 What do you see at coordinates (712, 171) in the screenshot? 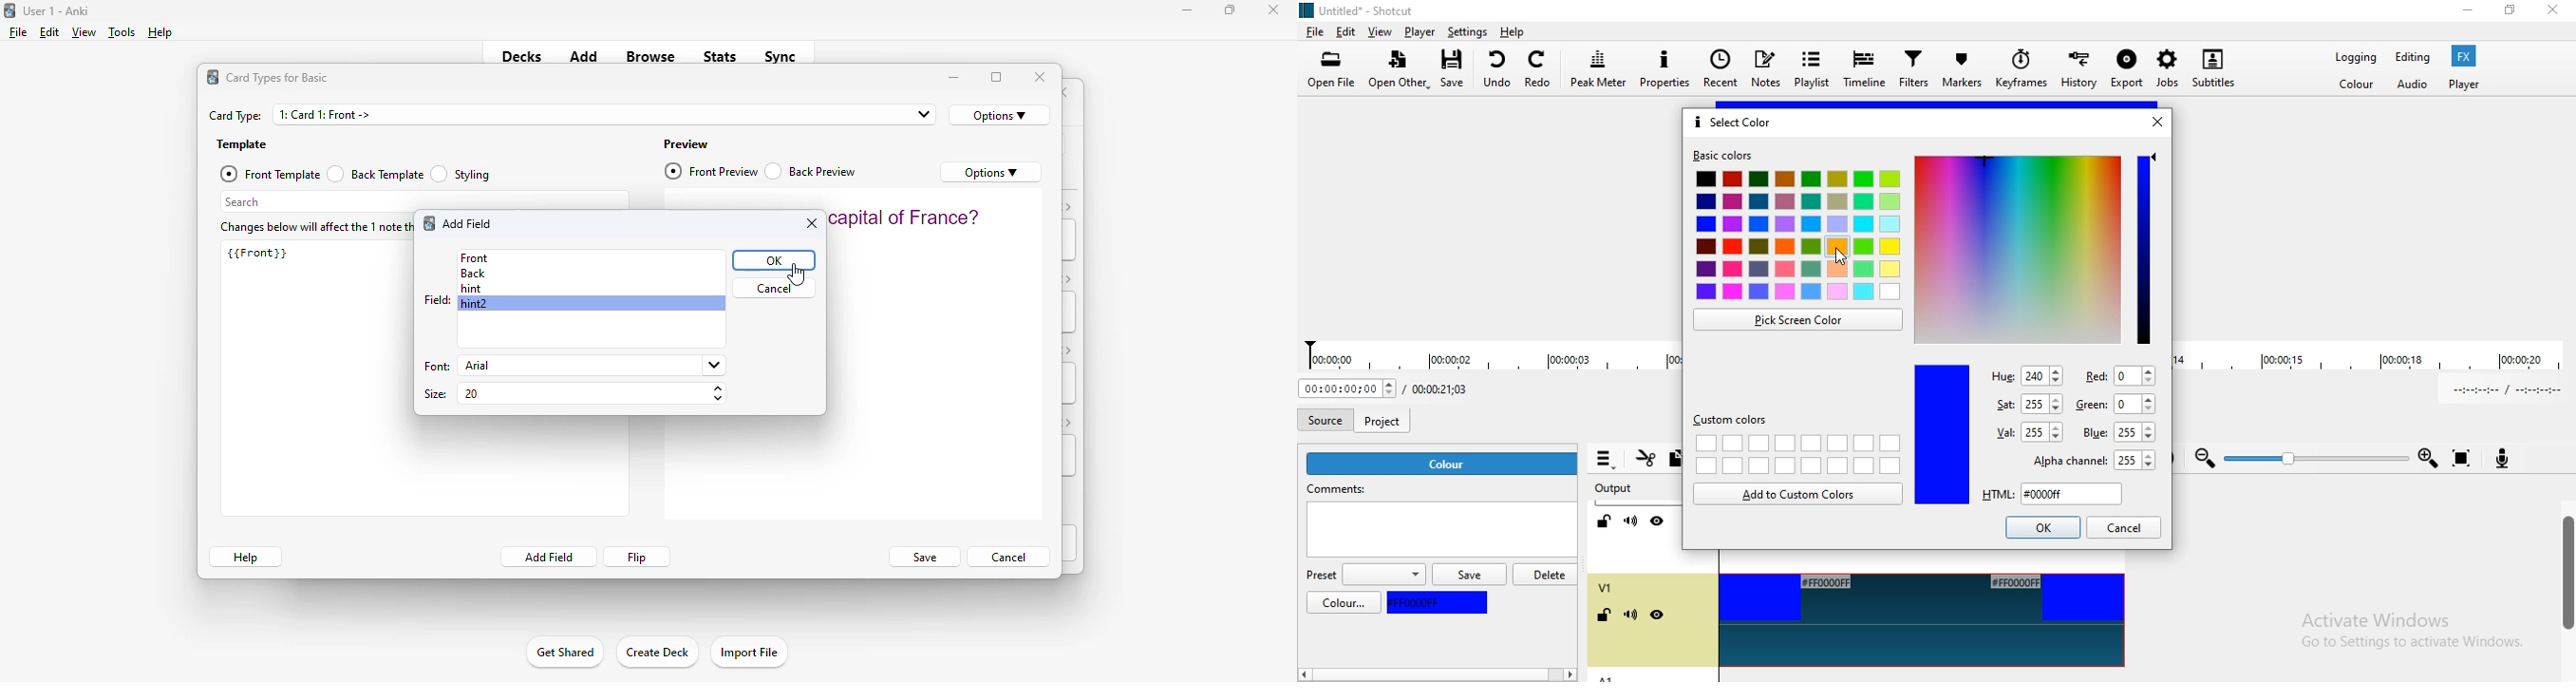
I see `front preview` at bounding box center [712, 171].